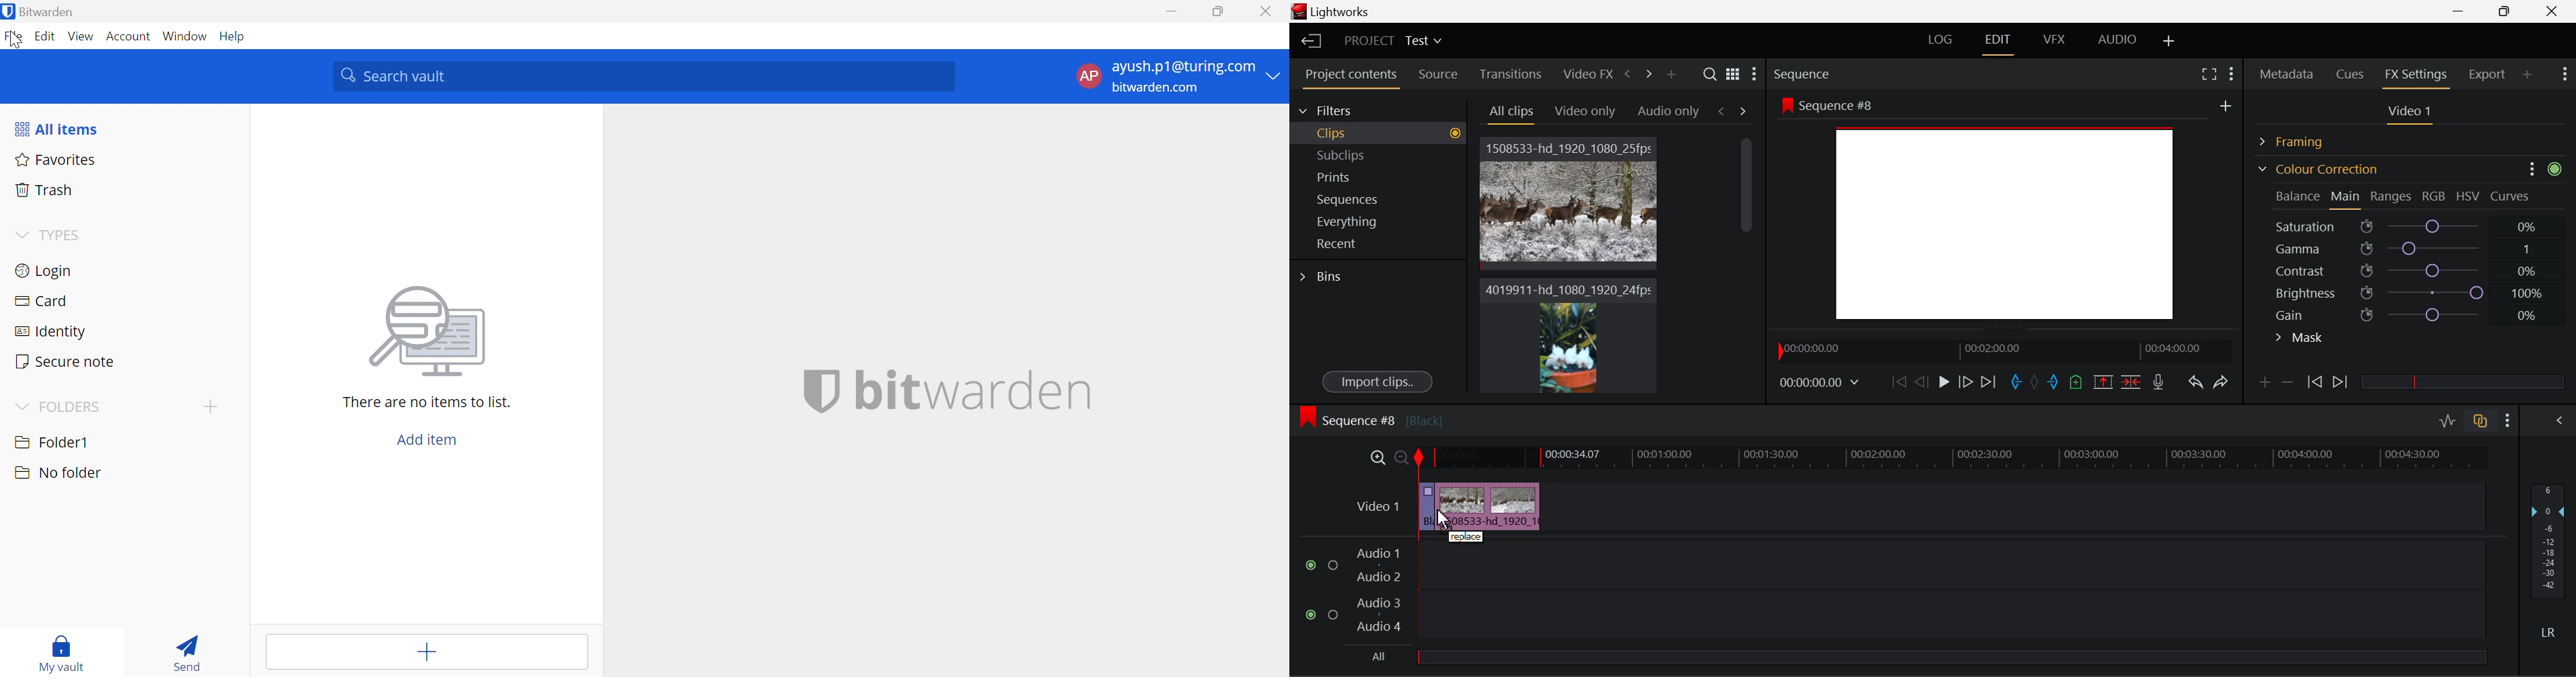 The width and height of the screenshot is (2576, 700). Describe the element at coordinates (427, 440) in the screenshot. I see `Add item` at that location.